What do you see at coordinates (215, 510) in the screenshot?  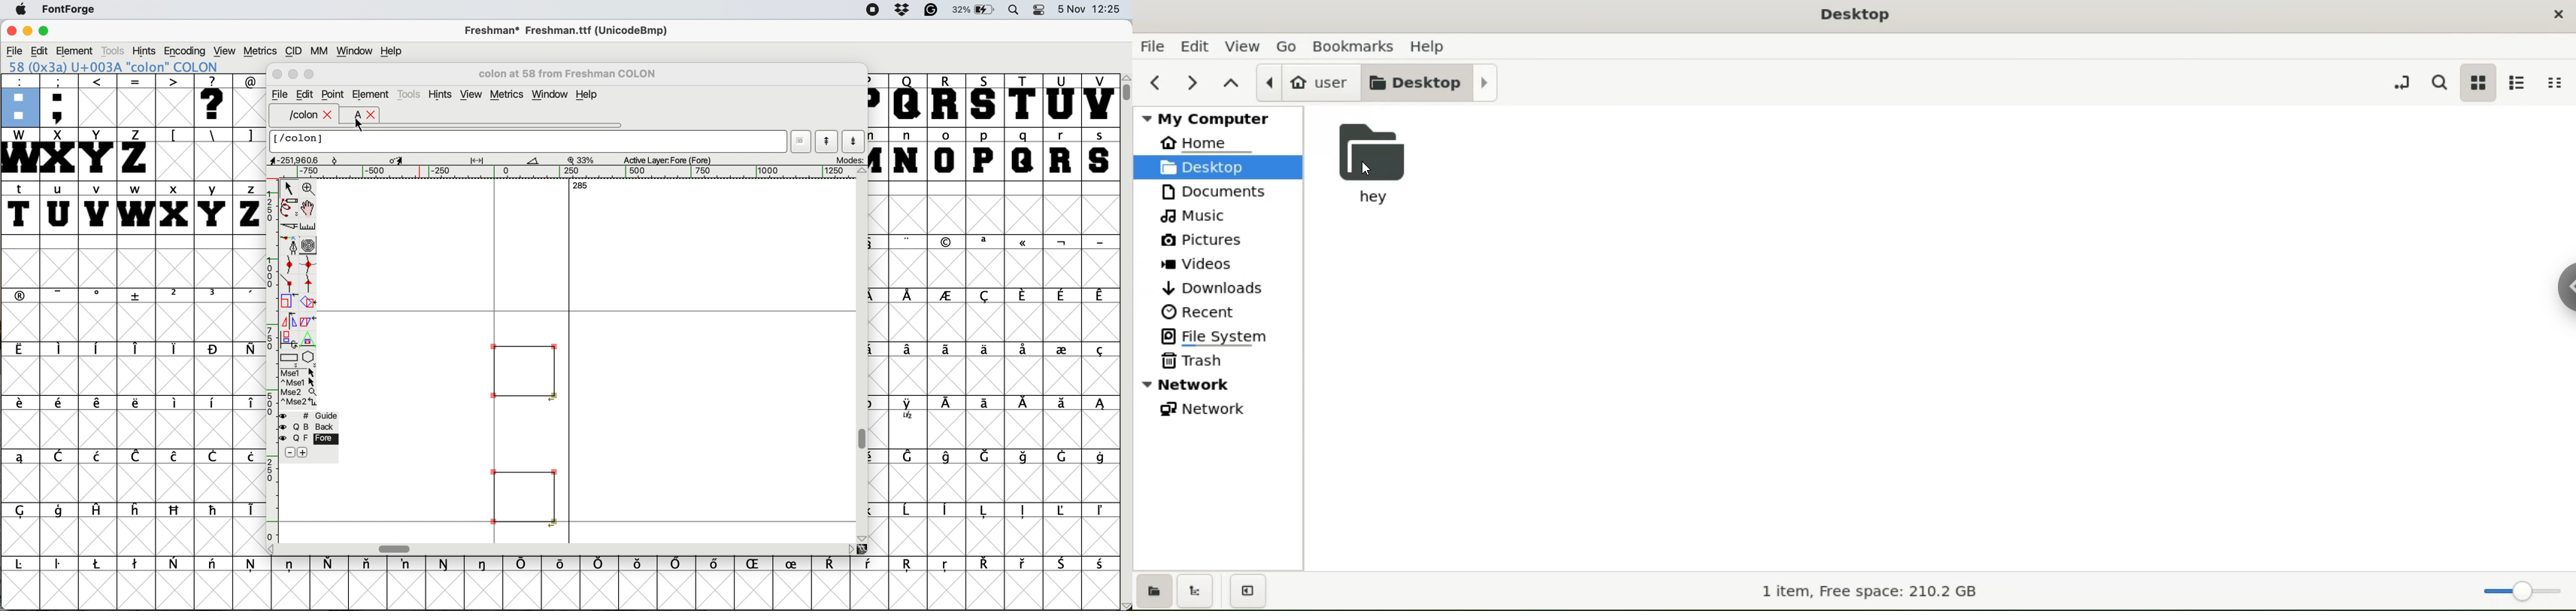 I see `symbol` at bounding box center [215, 510].